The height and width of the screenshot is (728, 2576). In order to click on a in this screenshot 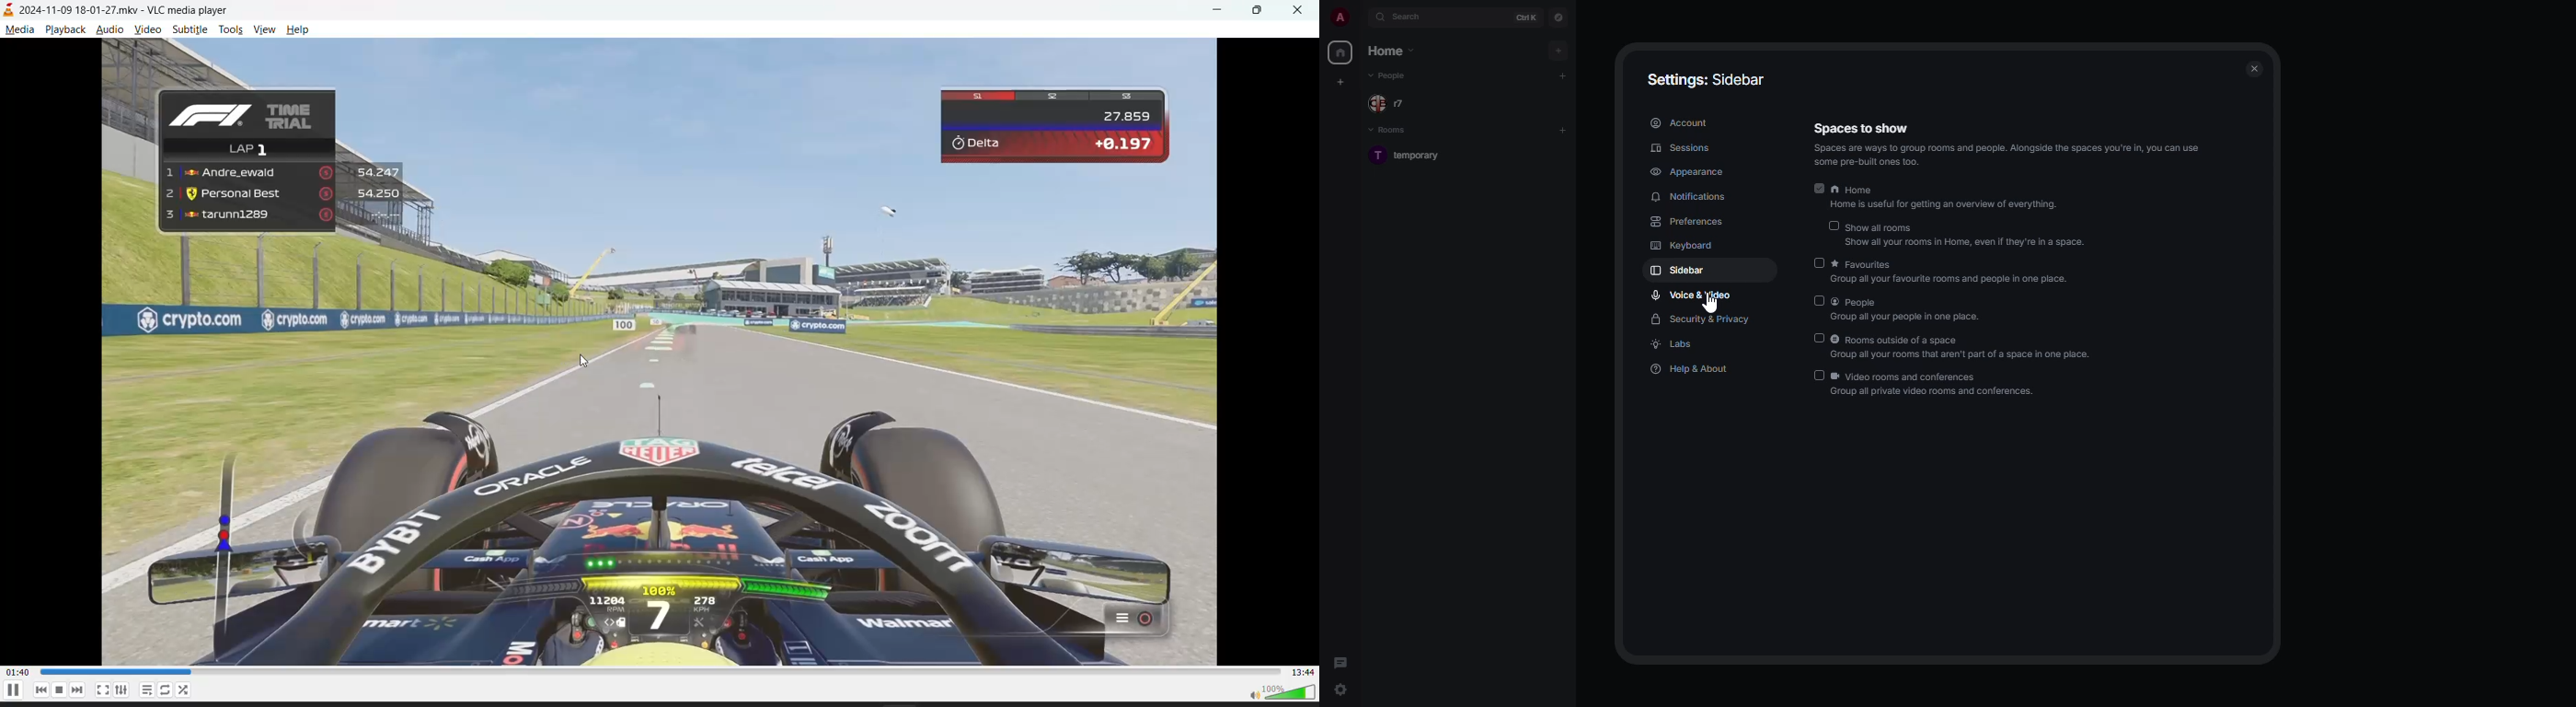, I will do `click(1340, 17)`.